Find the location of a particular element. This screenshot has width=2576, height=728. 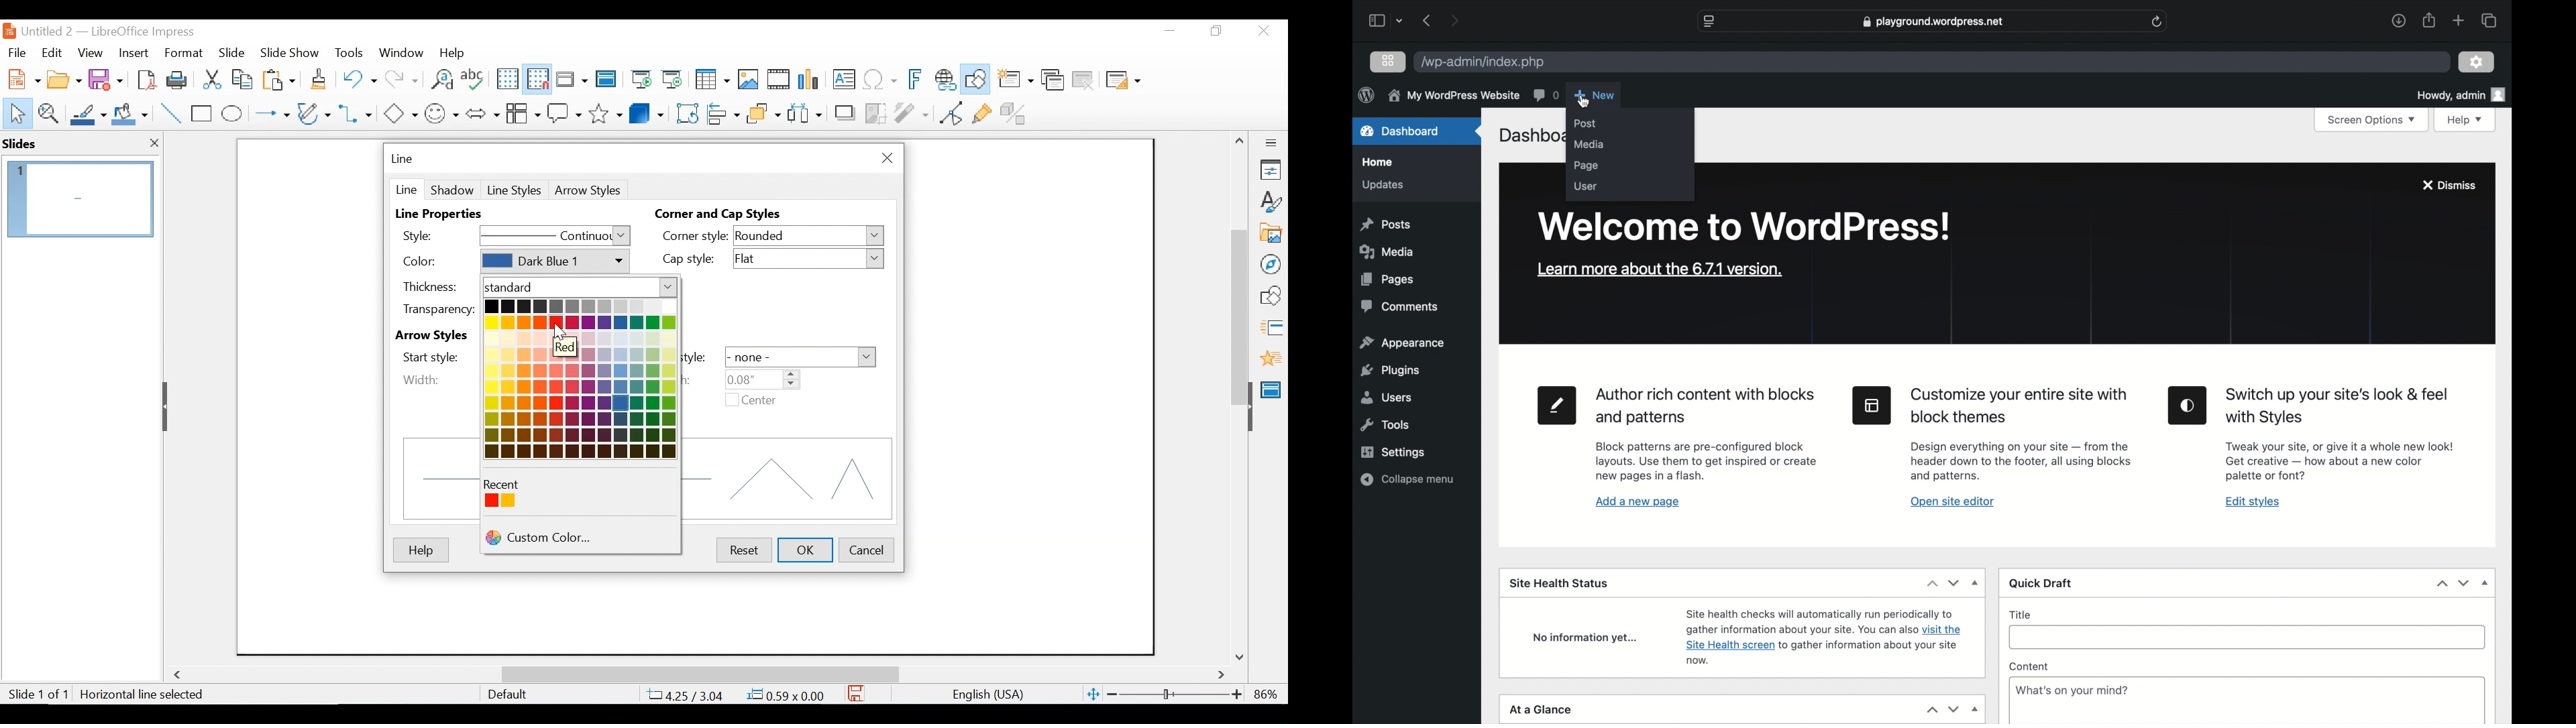

collapse menu is located at coordinates (1408, 480).